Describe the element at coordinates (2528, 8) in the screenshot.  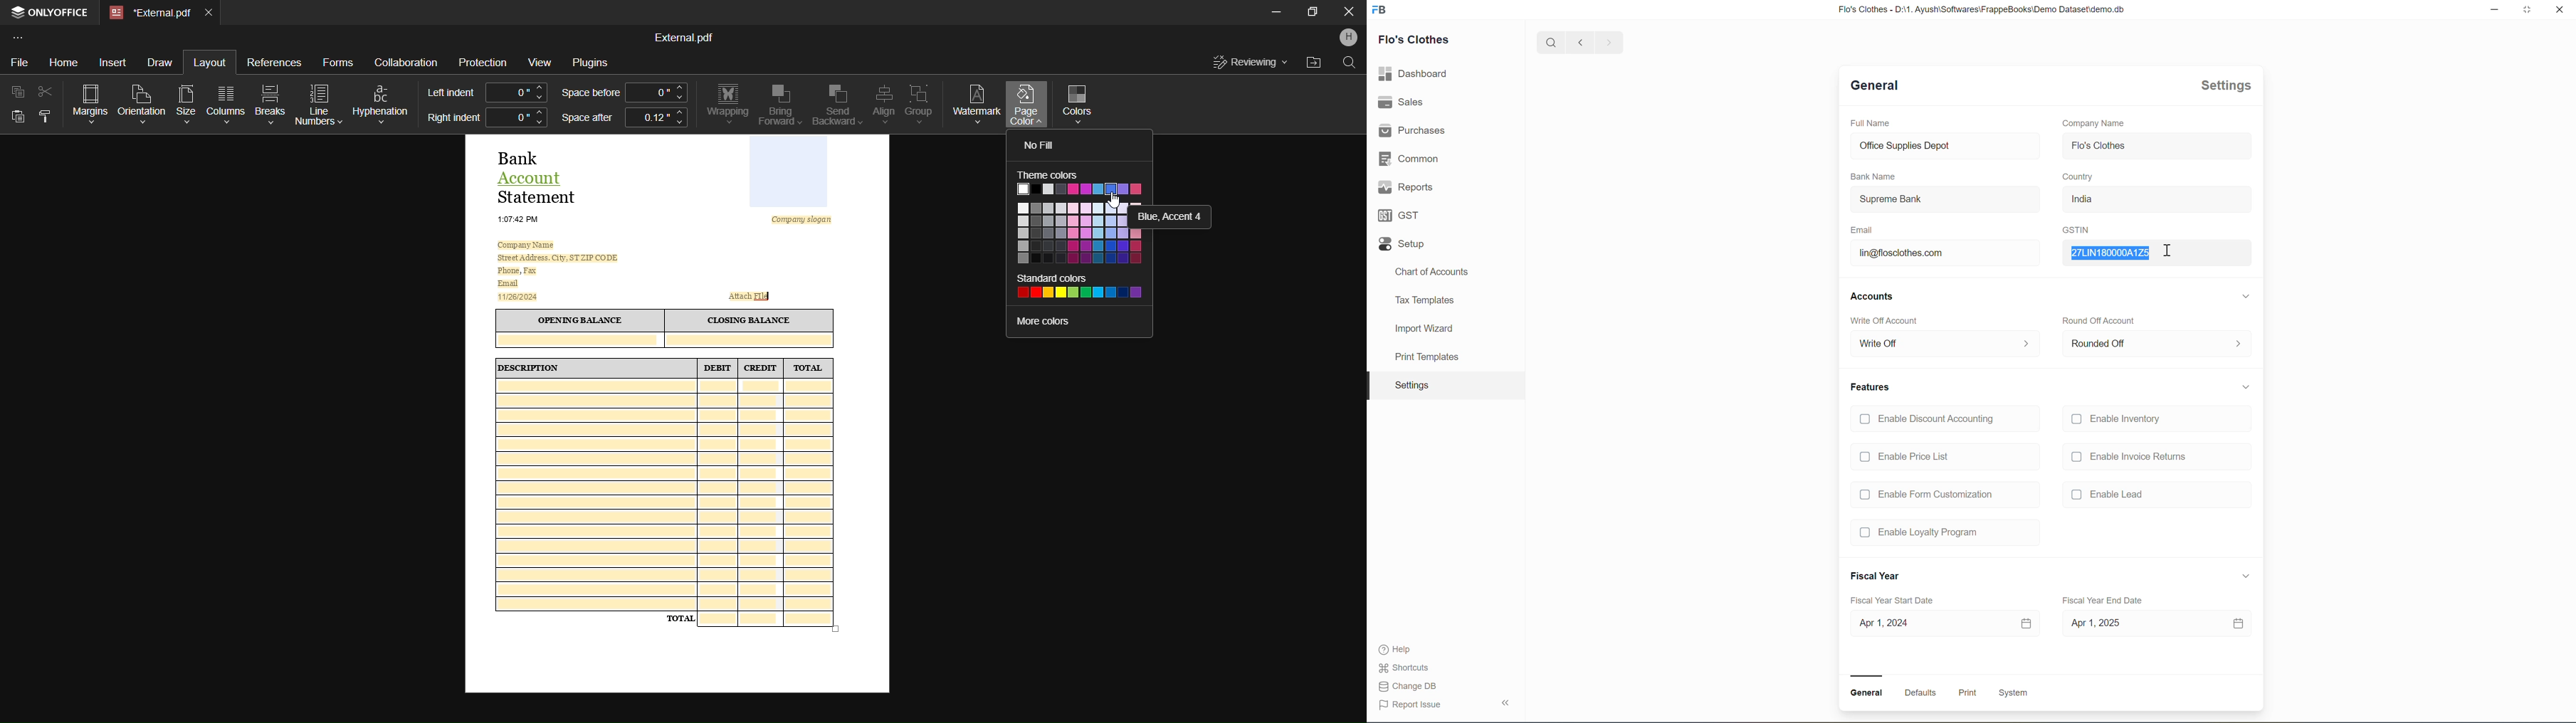
I see `maximize` at that location.